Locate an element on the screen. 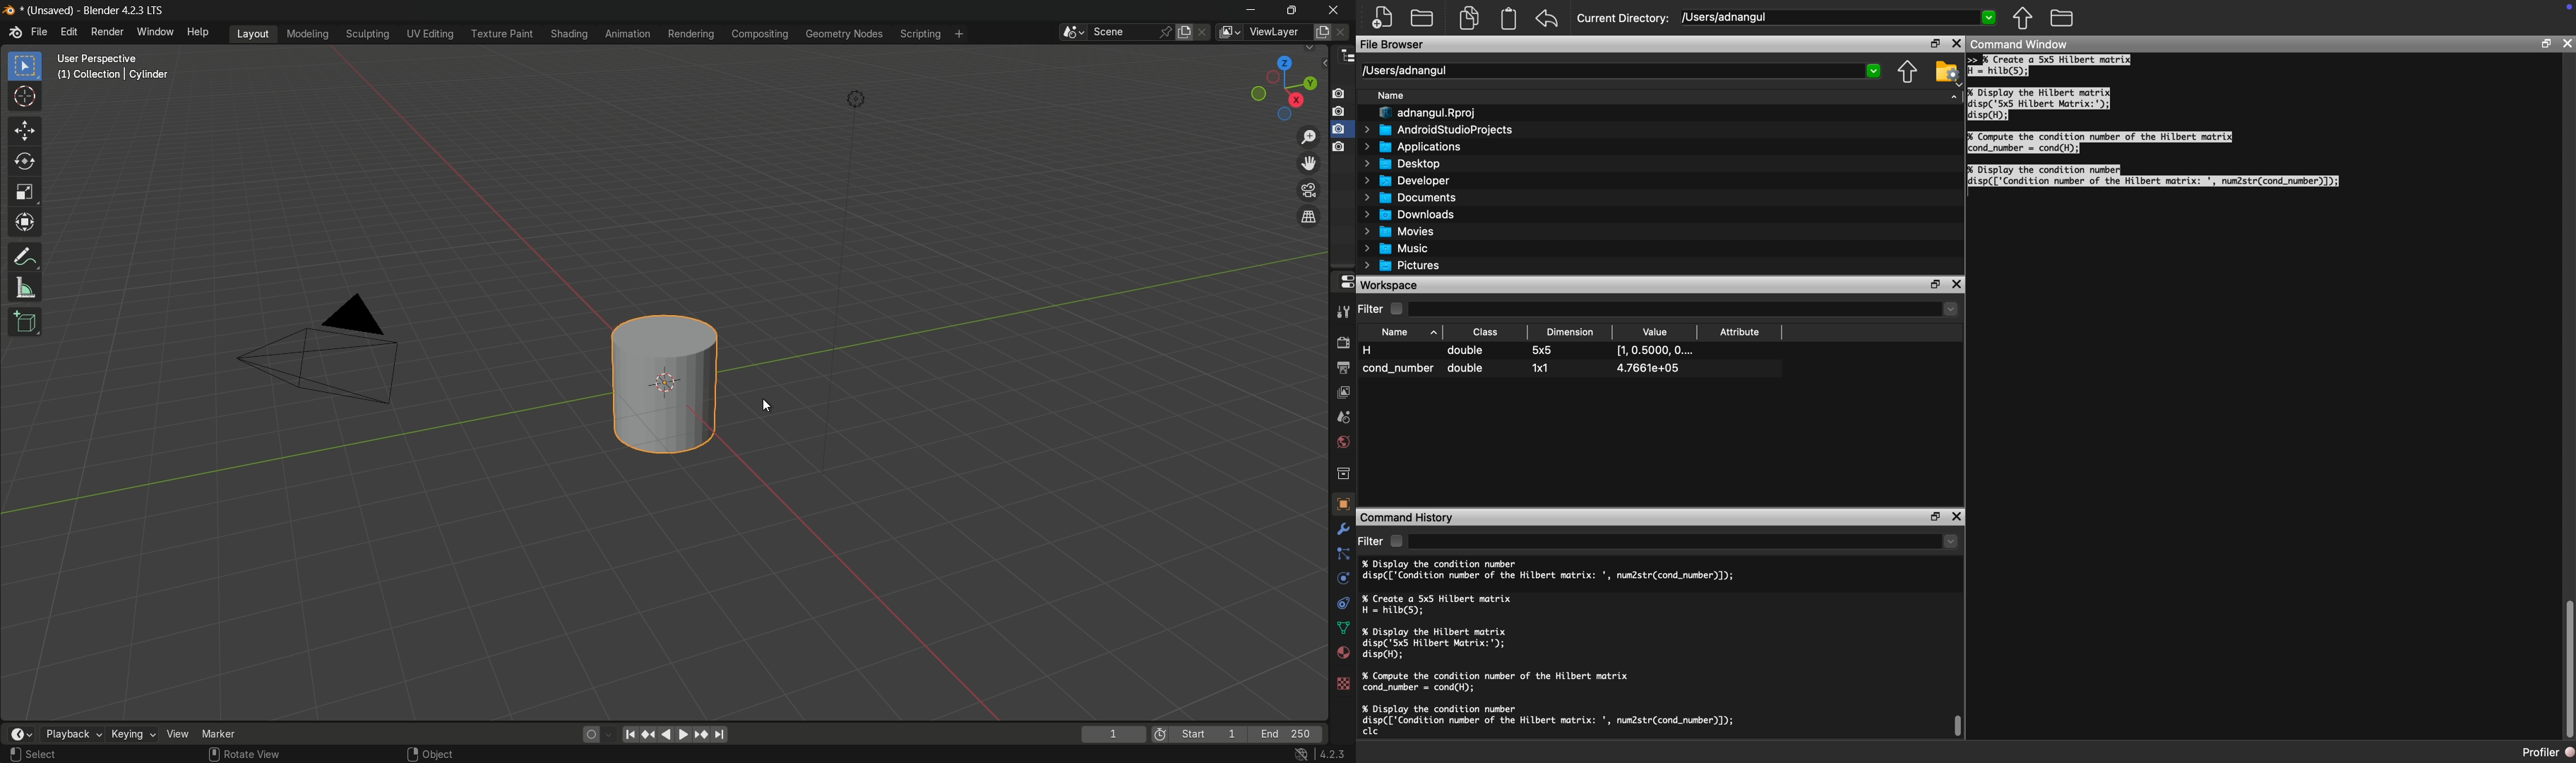 This screenshot has width=2576, height=784. Open Folder is located at coordinates (1422, 17).